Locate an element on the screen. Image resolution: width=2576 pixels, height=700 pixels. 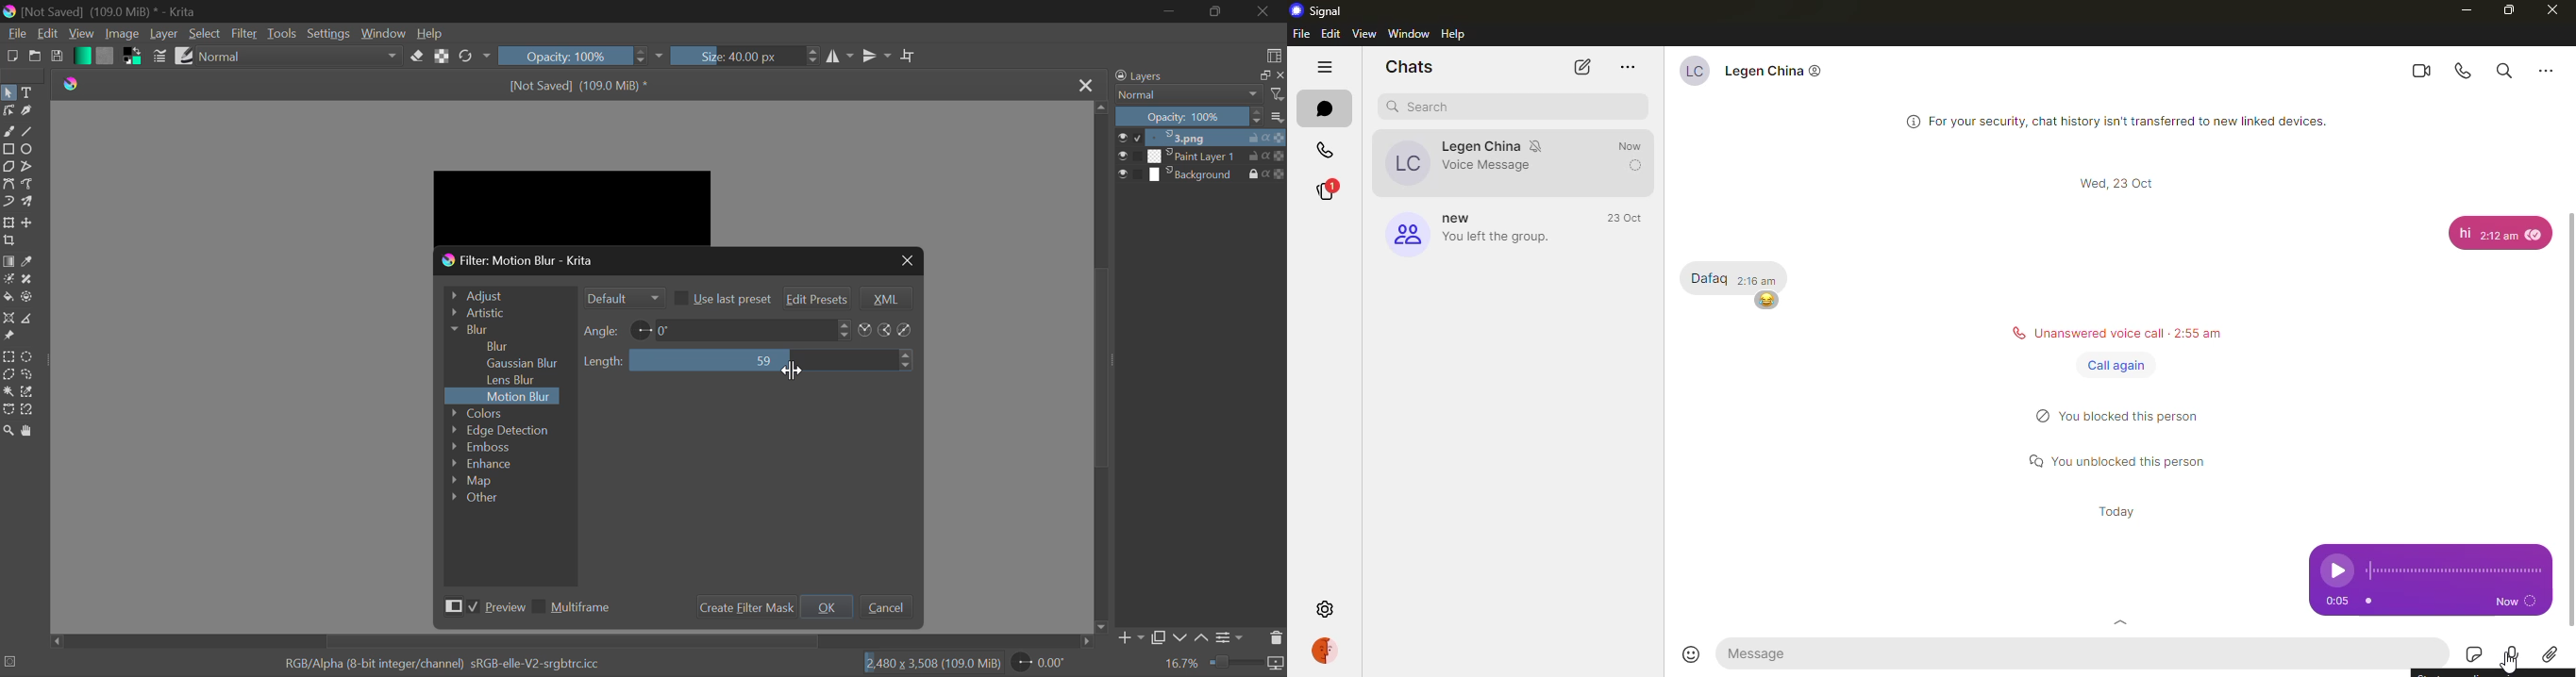
Edge Detection is located at coordinates (502, 430).